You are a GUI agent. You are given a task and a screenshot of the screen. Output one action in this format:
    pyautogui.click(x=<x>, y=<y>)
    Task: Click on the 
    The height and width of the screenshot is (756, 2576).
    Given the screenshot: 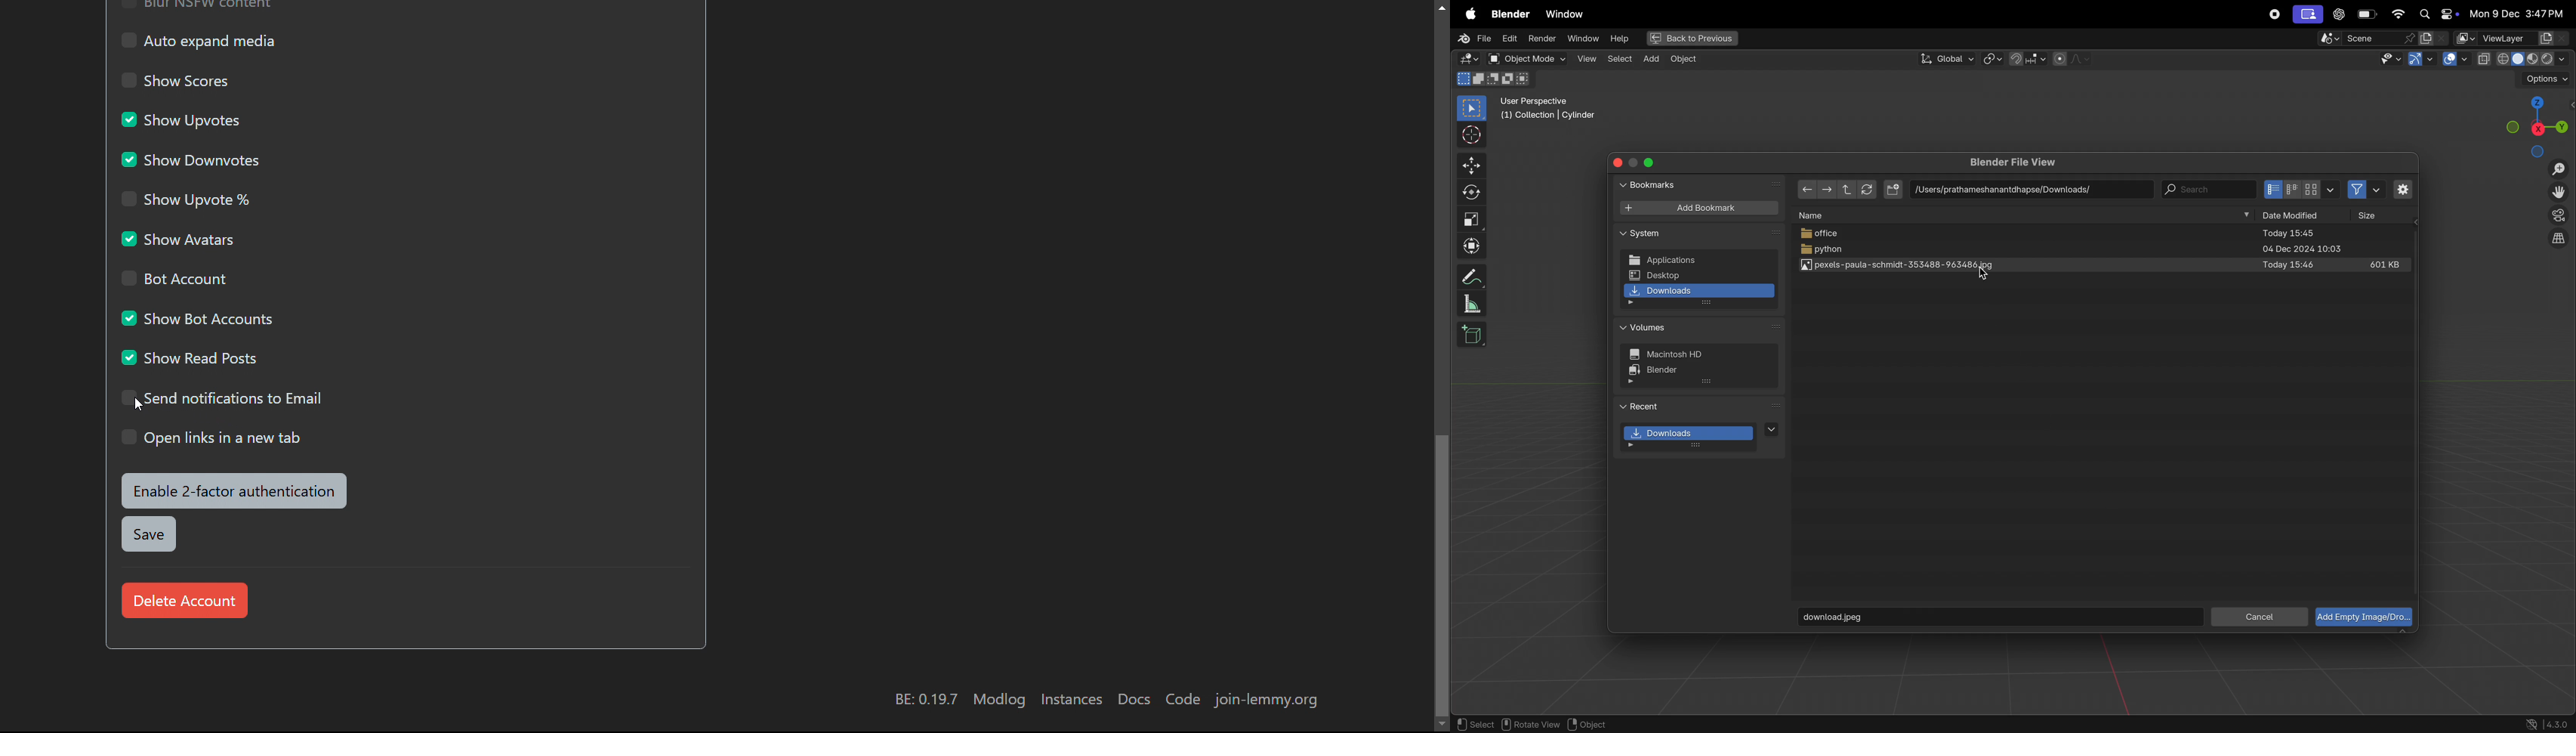 What is the action you would take?
    pyautogui.click(x=2105, y=266)
    